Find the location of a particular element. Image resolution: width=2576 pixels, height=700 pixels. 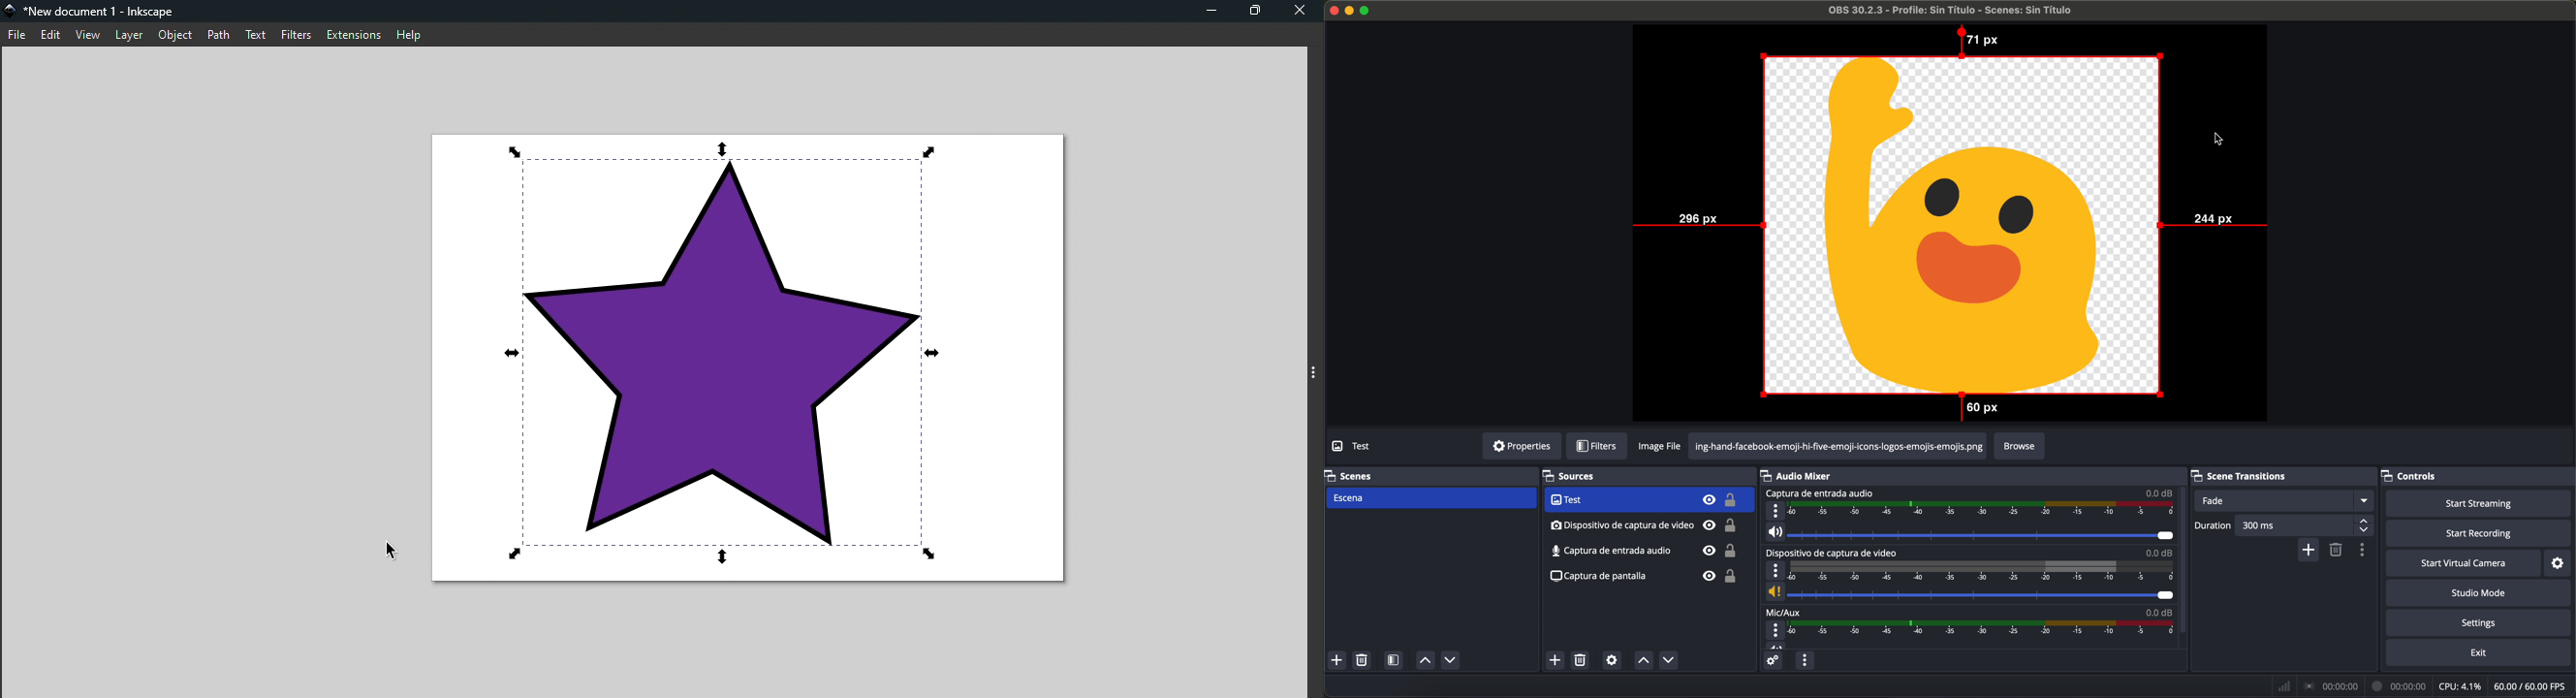

move source up is located at coordinates (1643, 660).